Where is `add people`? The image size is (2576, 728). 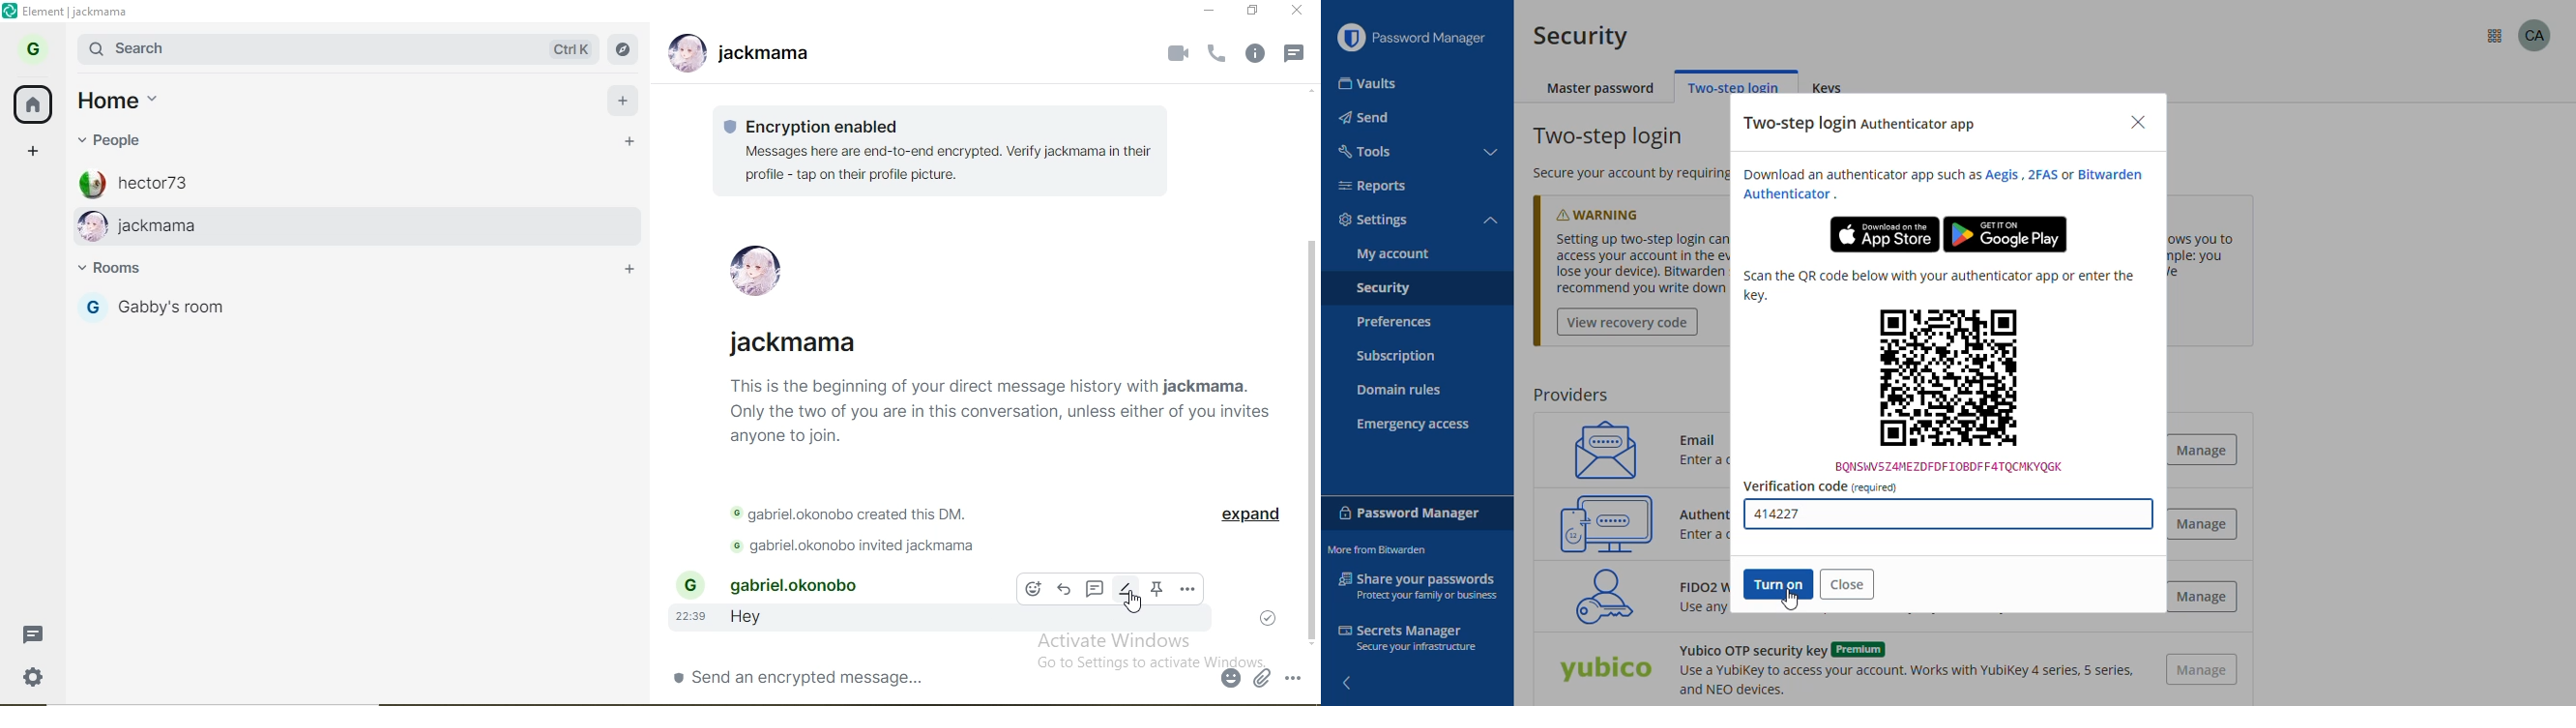
add people is located at coordinates (630, 143).